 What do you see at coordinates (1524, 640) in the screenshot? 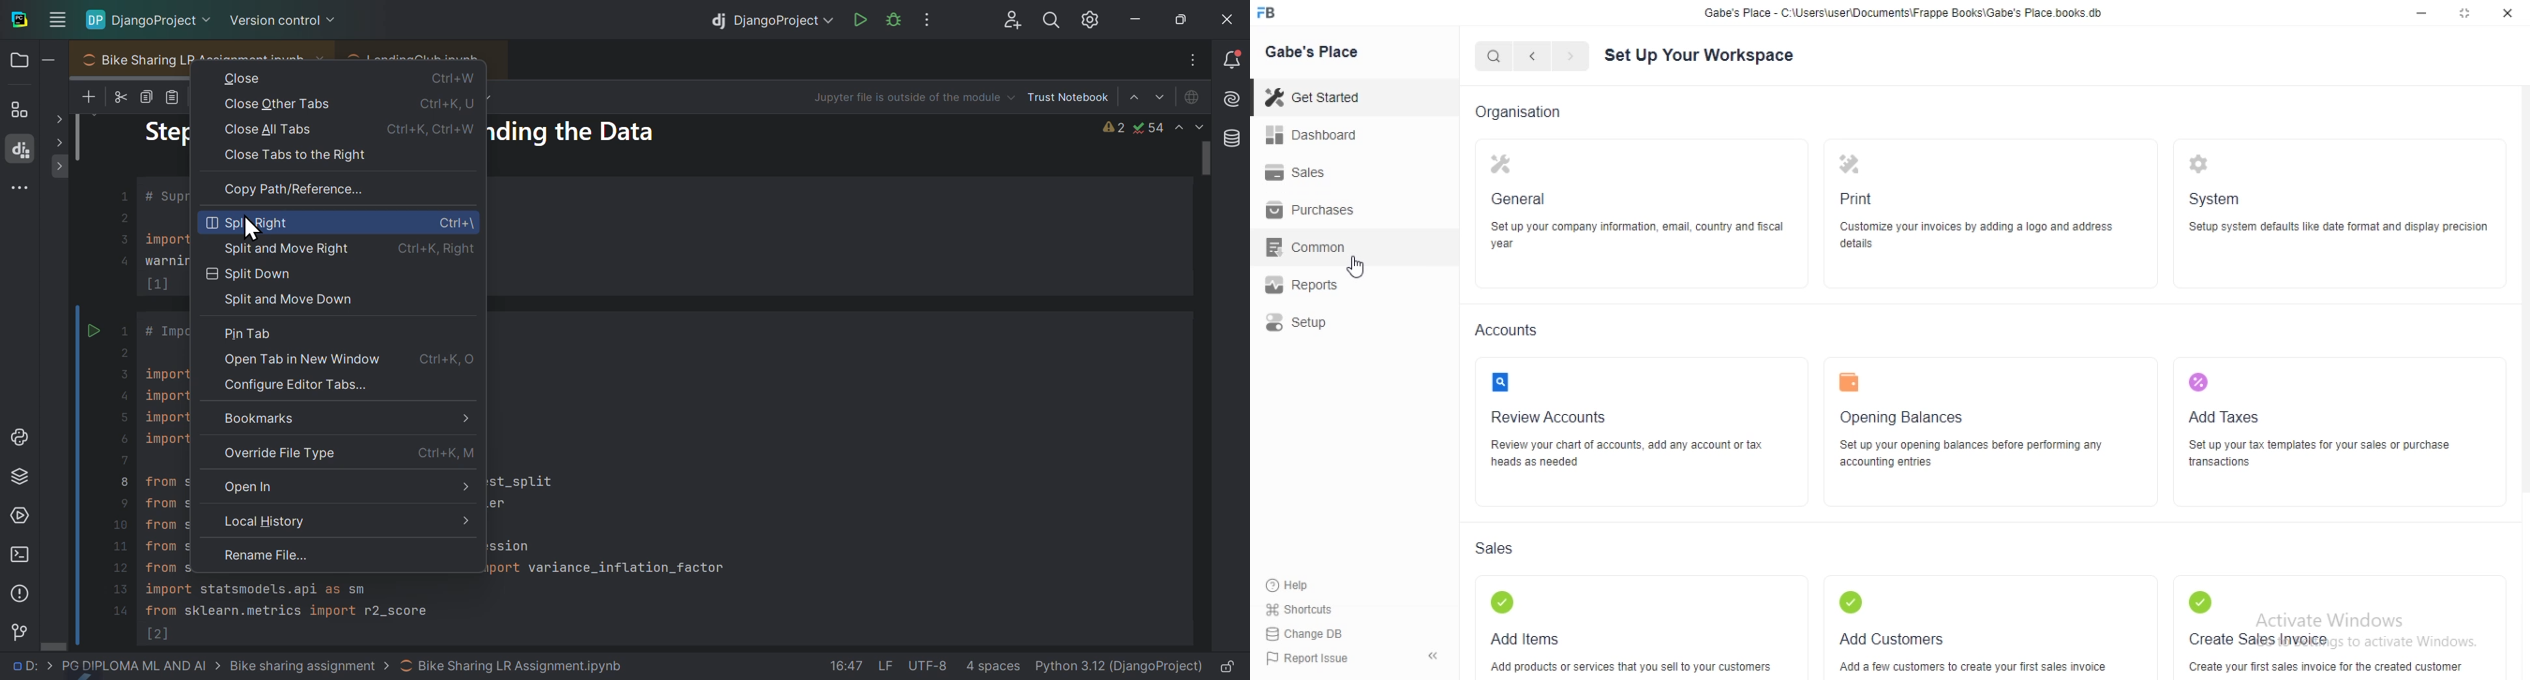
I see `Add items` at bounding box center [1524, 640].